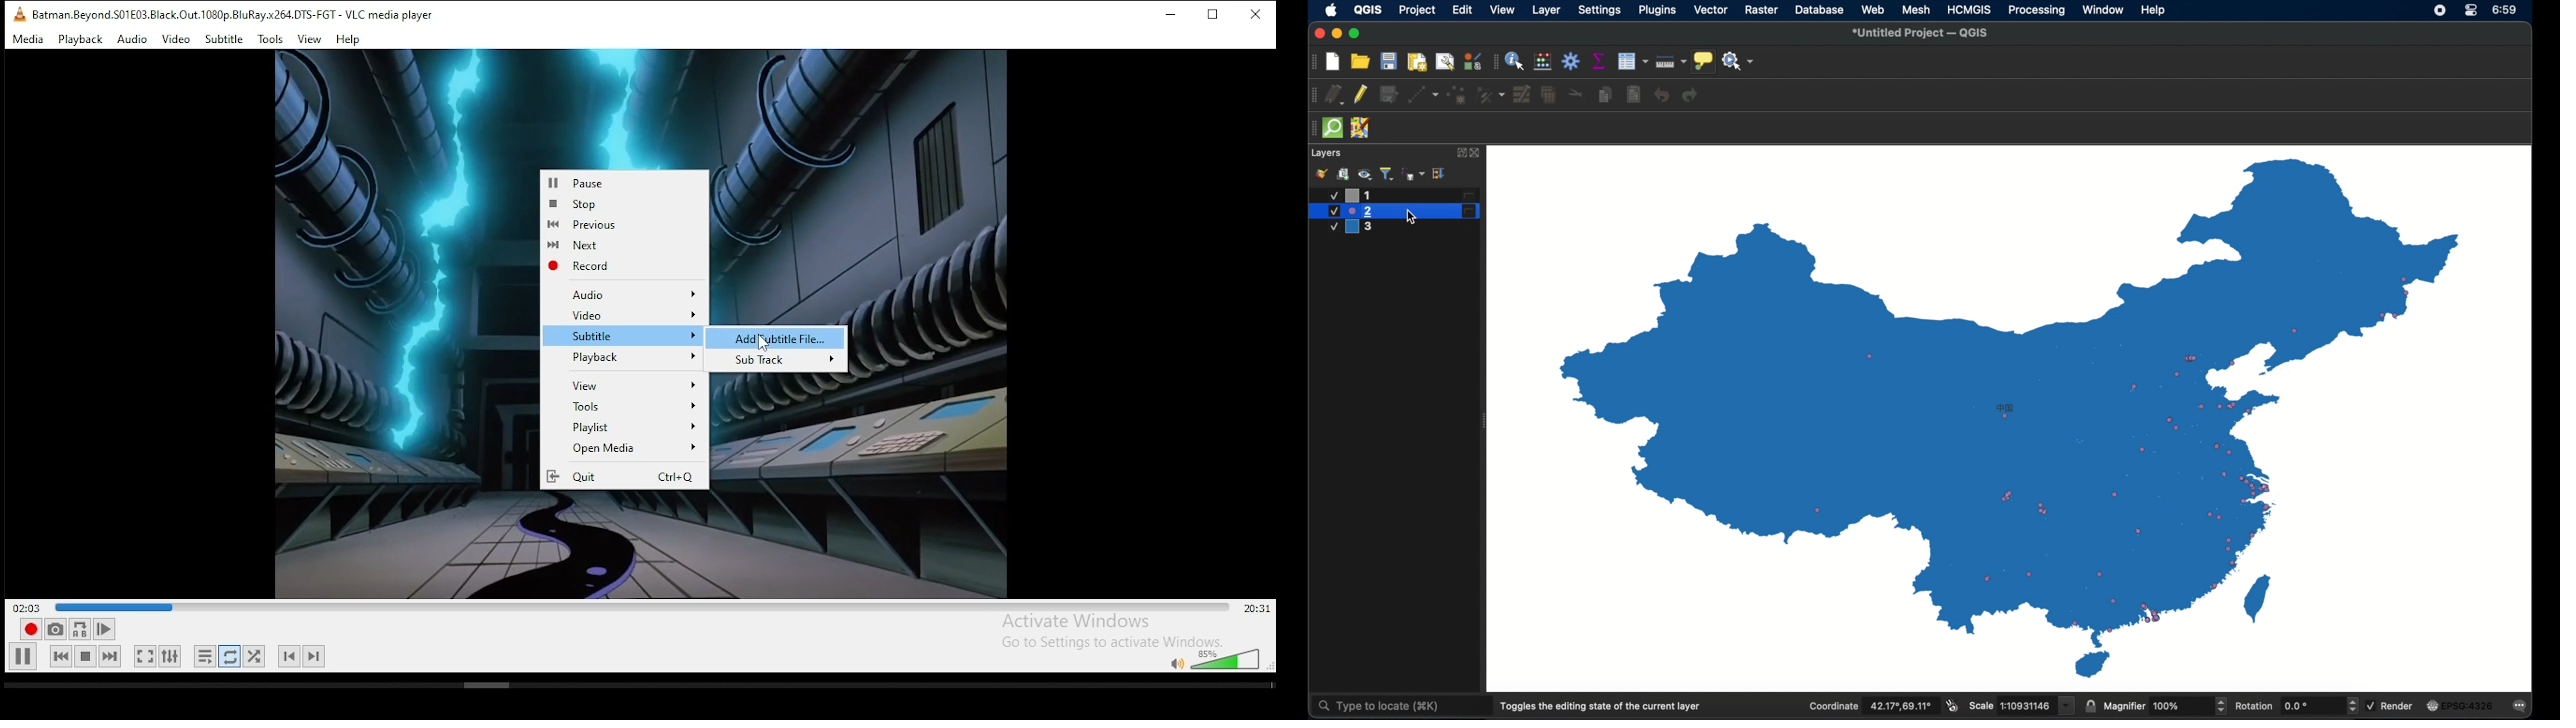  What do you see at coordinates (170, 656) in the screenshot?
I see `show extended settings` at bounding box center [170, 656].